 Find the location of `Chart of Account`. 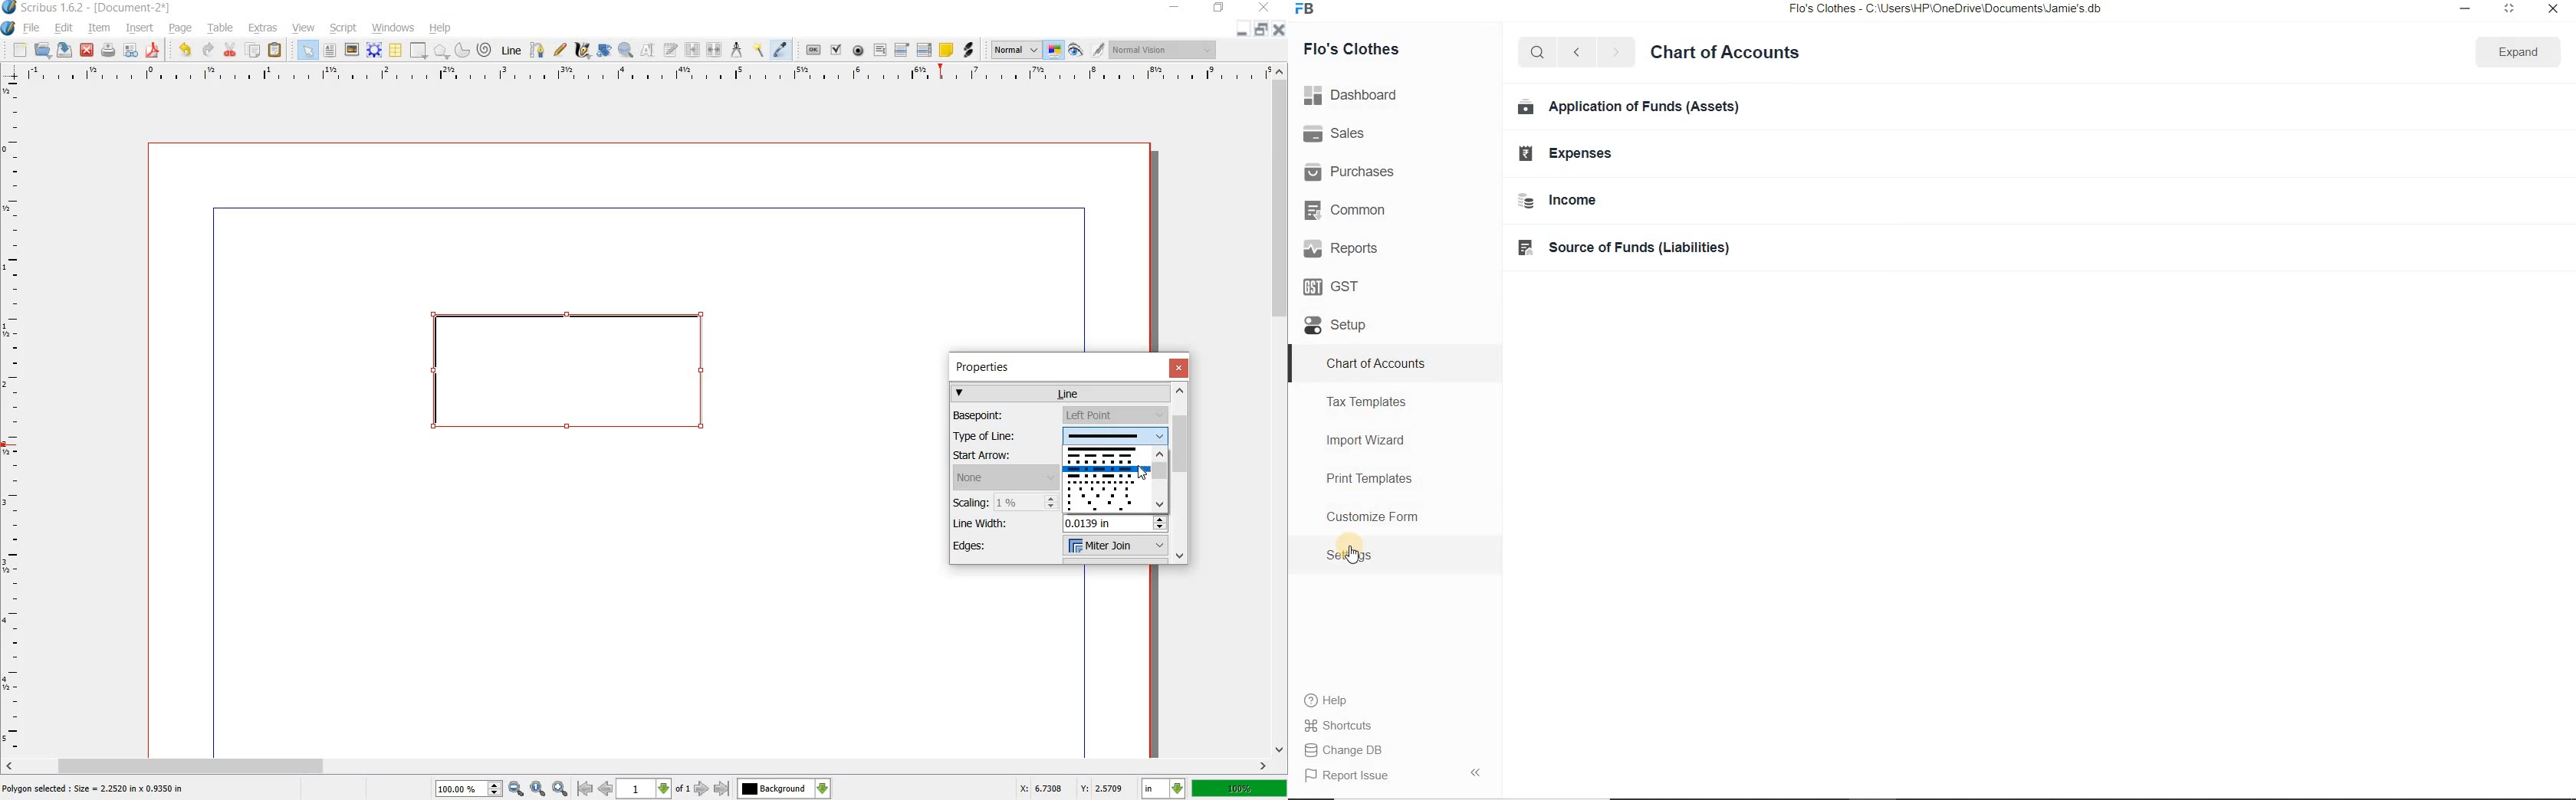

Chart of Account is located at coordinates (1725, 52).